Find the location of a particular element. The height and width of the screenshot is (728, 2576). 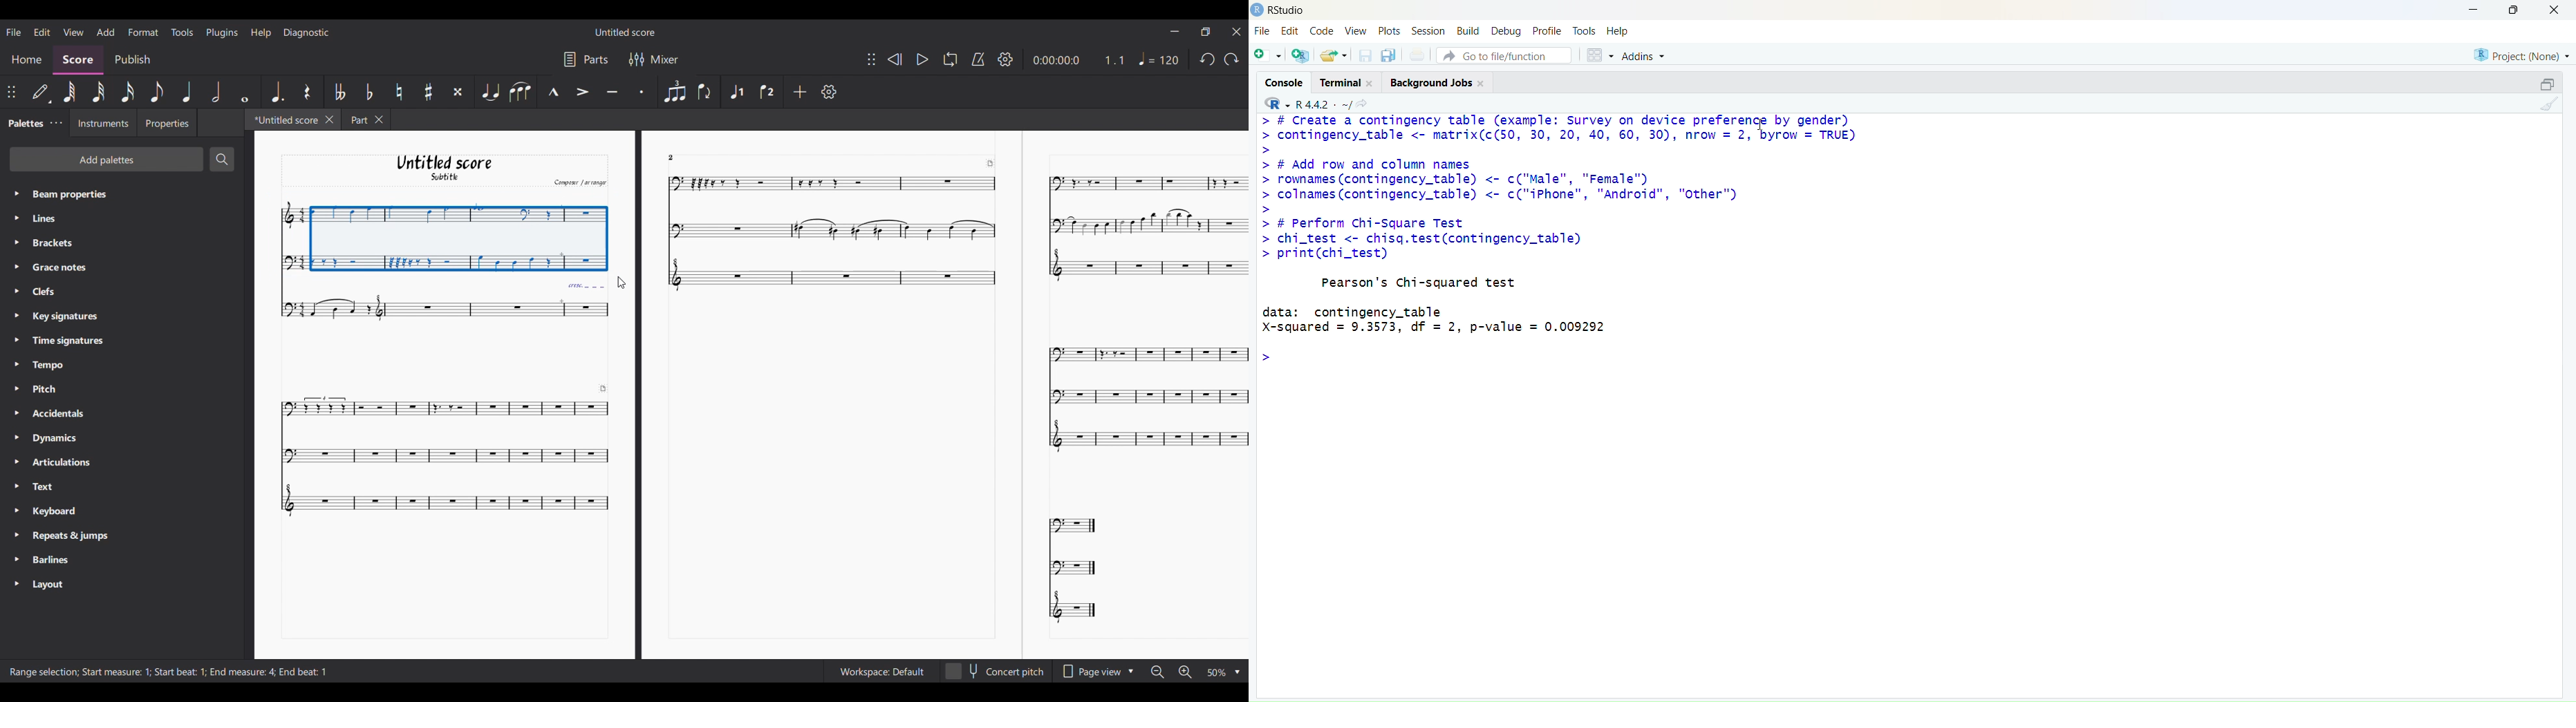

> is located at coordinates (1268, 151).